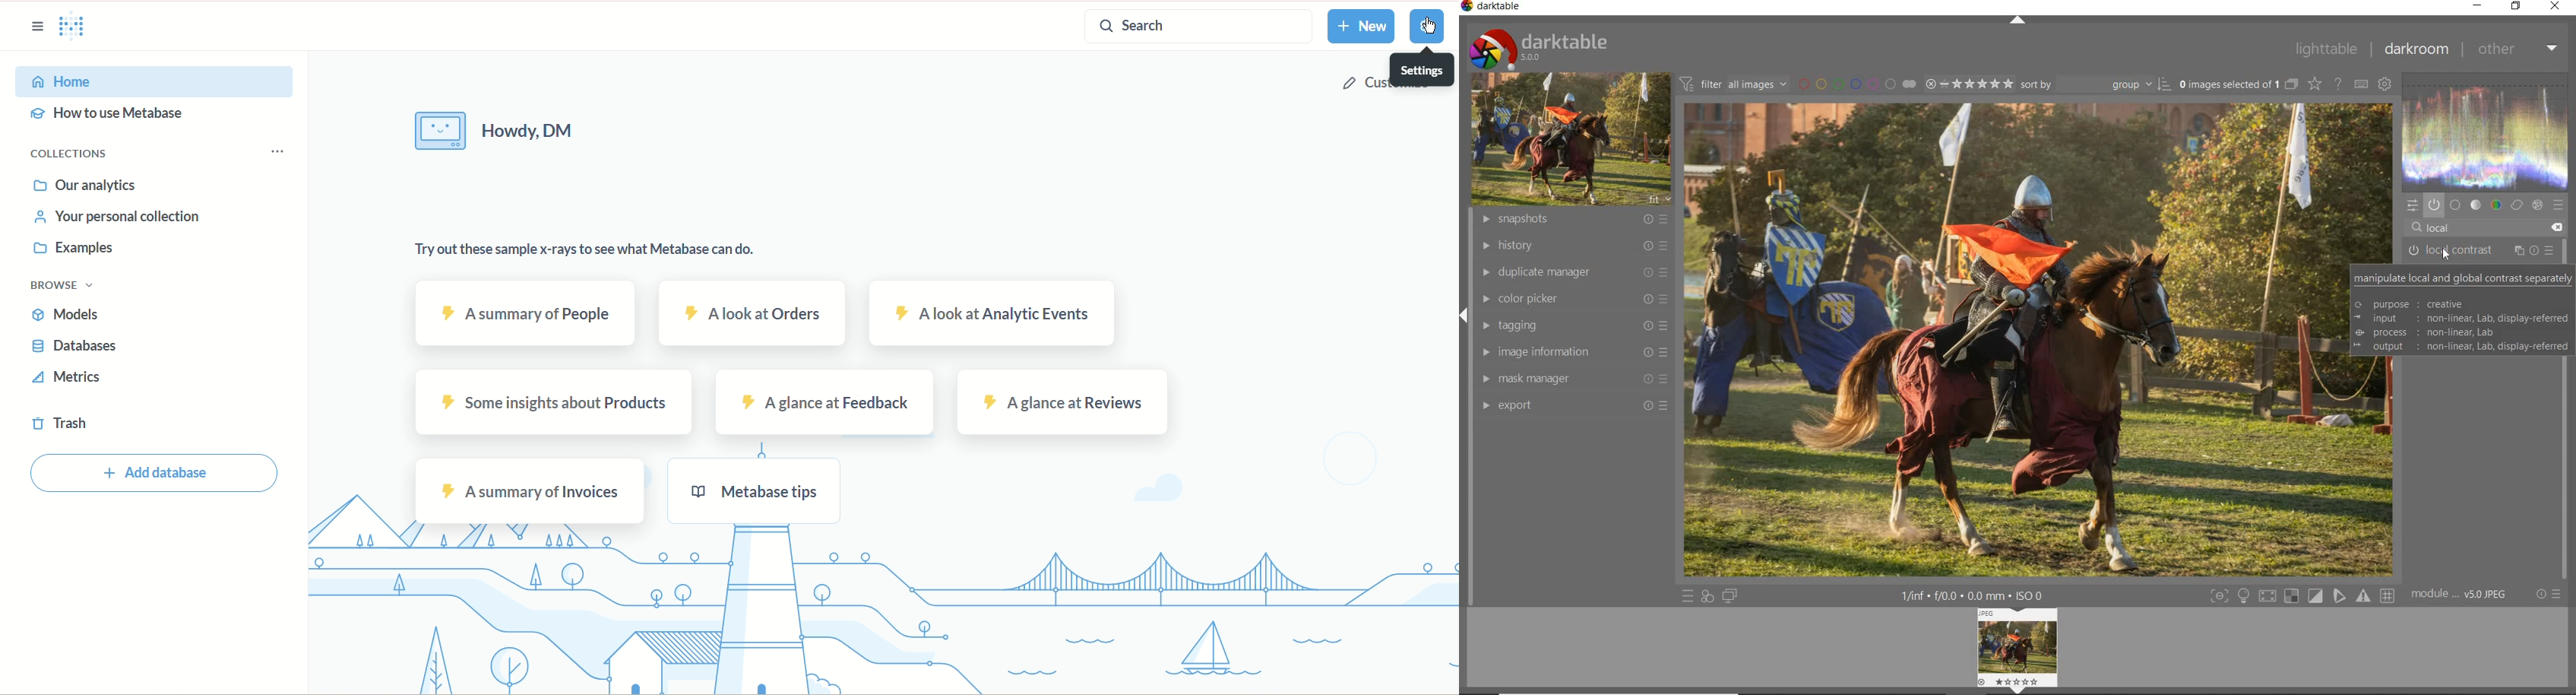  Describe the element at coordinates (1572, 354) in the screenshot. I see `image information` at that location.